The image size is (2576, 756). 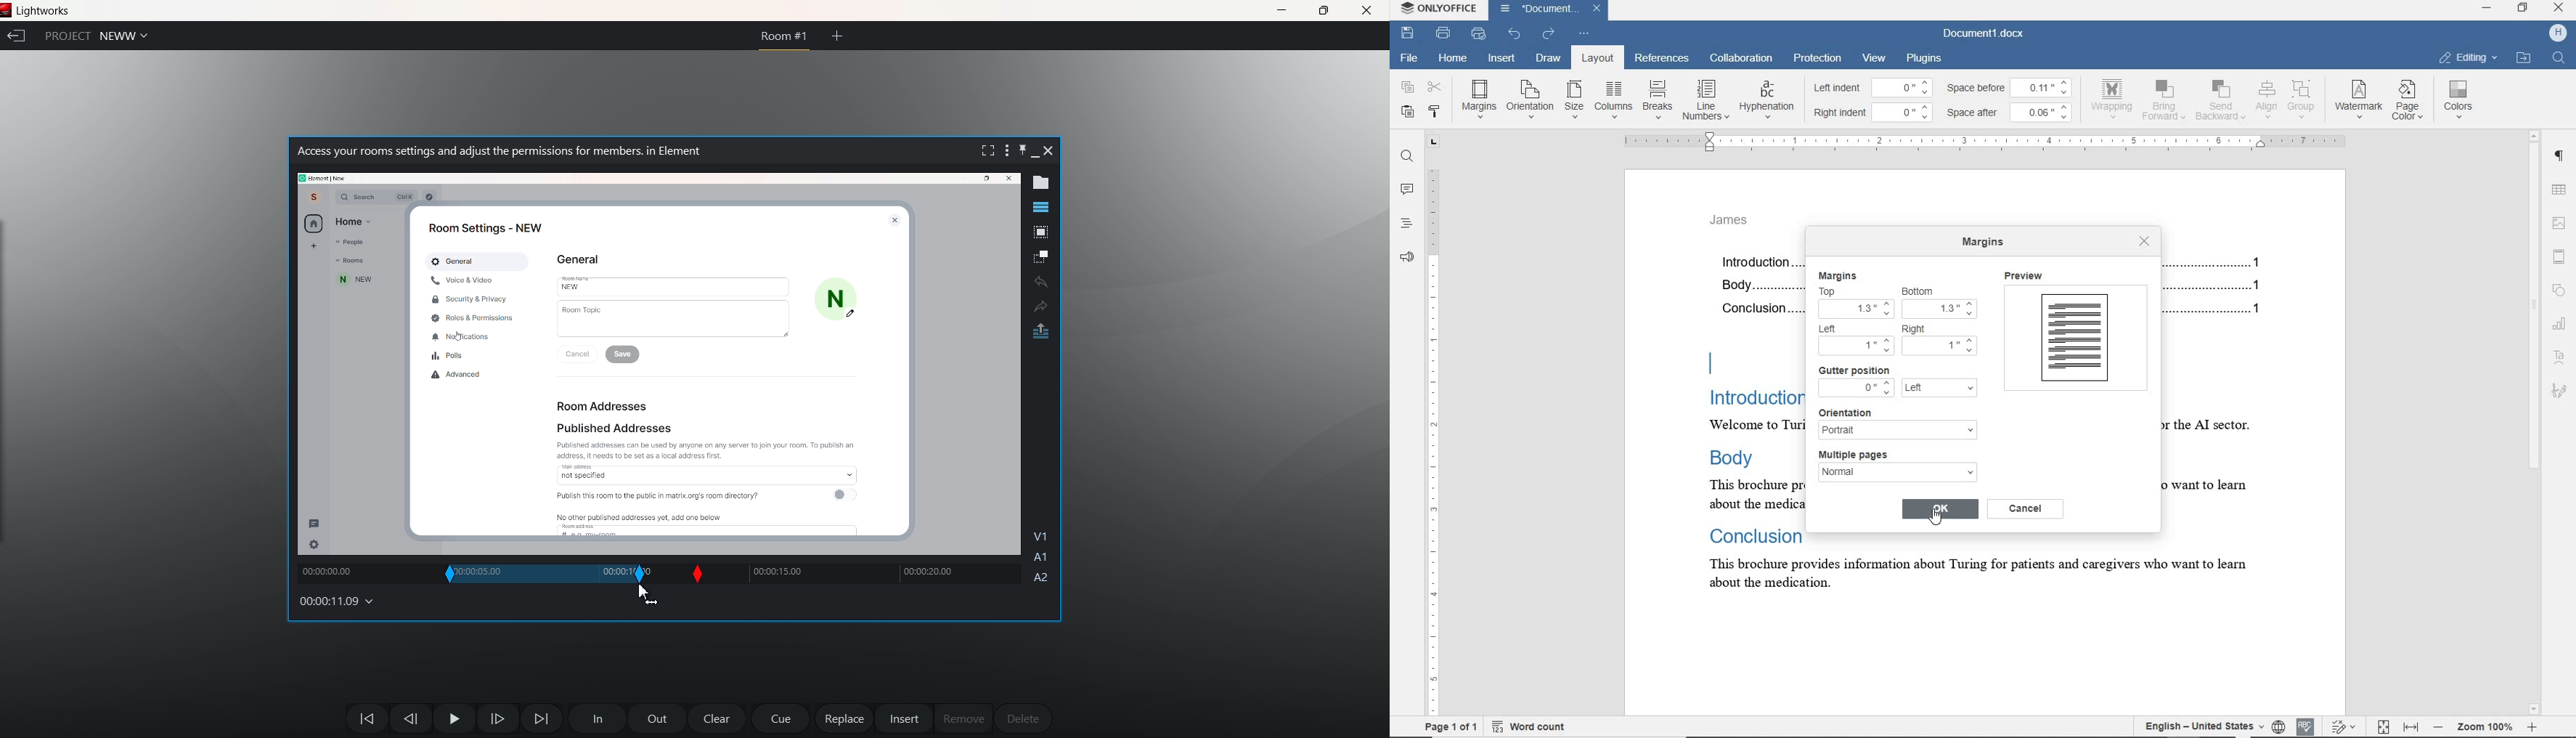 I want to click on fit to width, so click(x=2412, y=726).